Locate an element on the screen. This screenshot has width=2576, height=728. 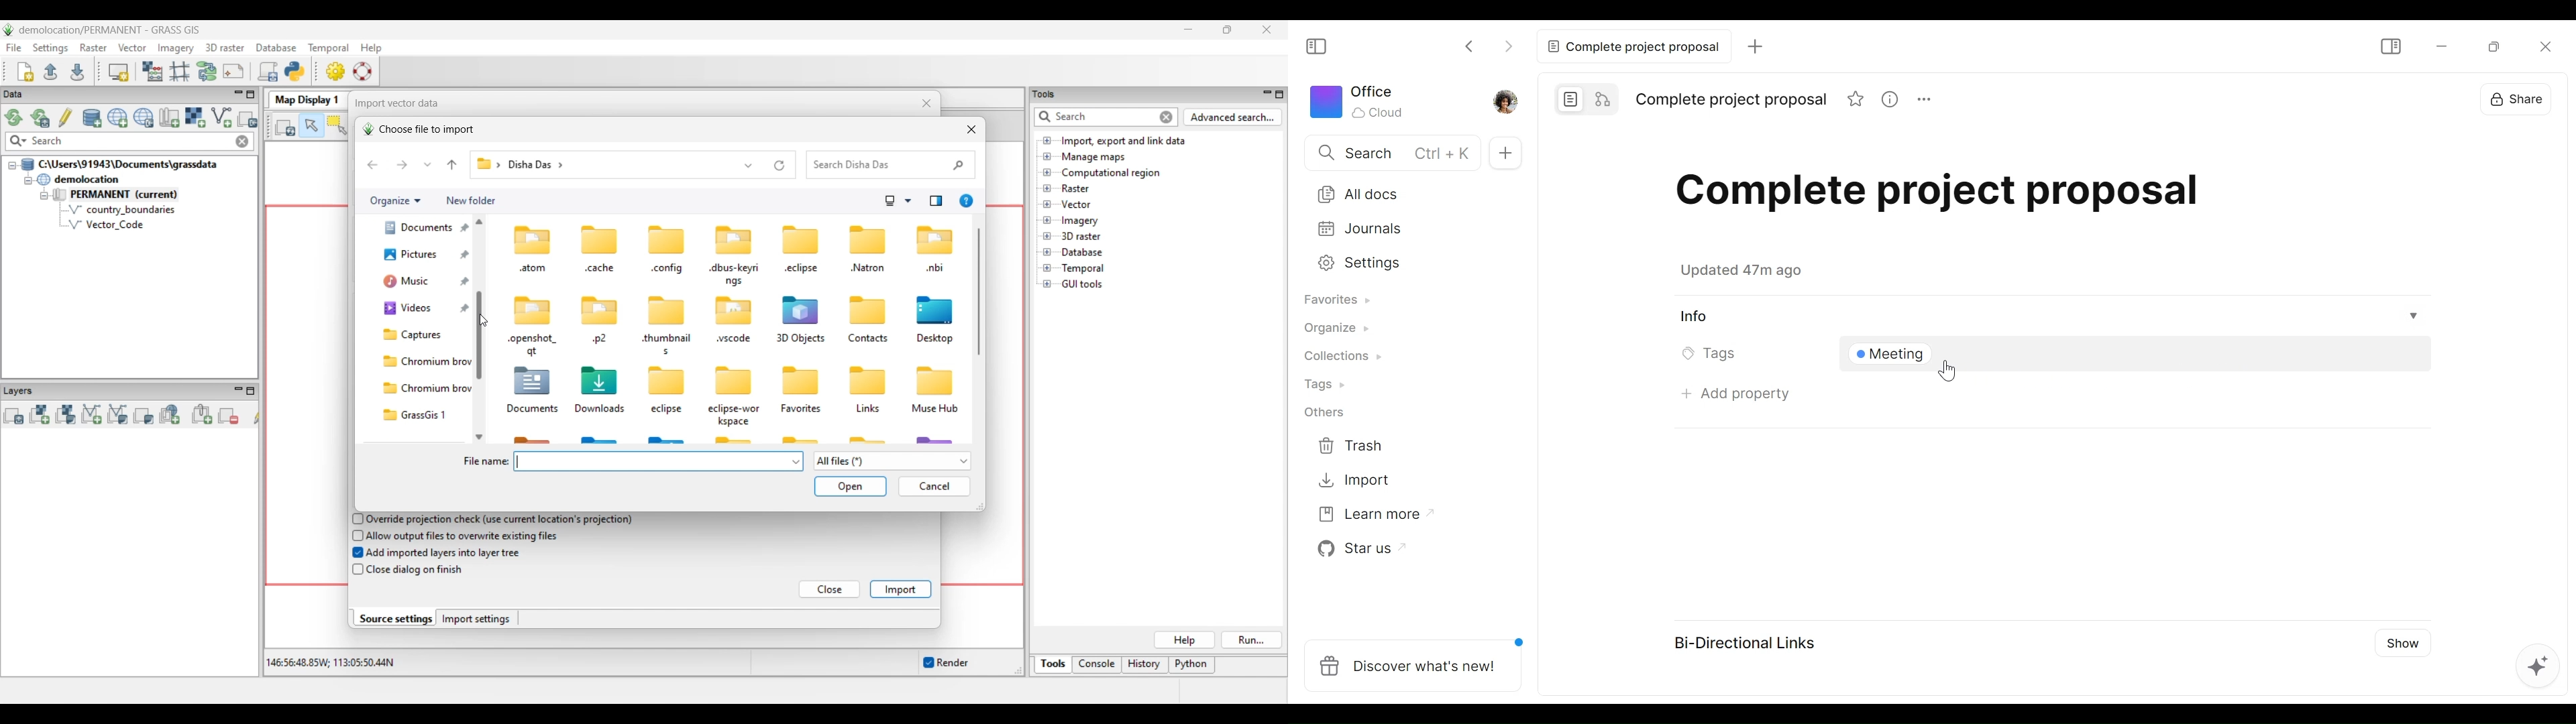
Others is located at coordinates (1330, 414).